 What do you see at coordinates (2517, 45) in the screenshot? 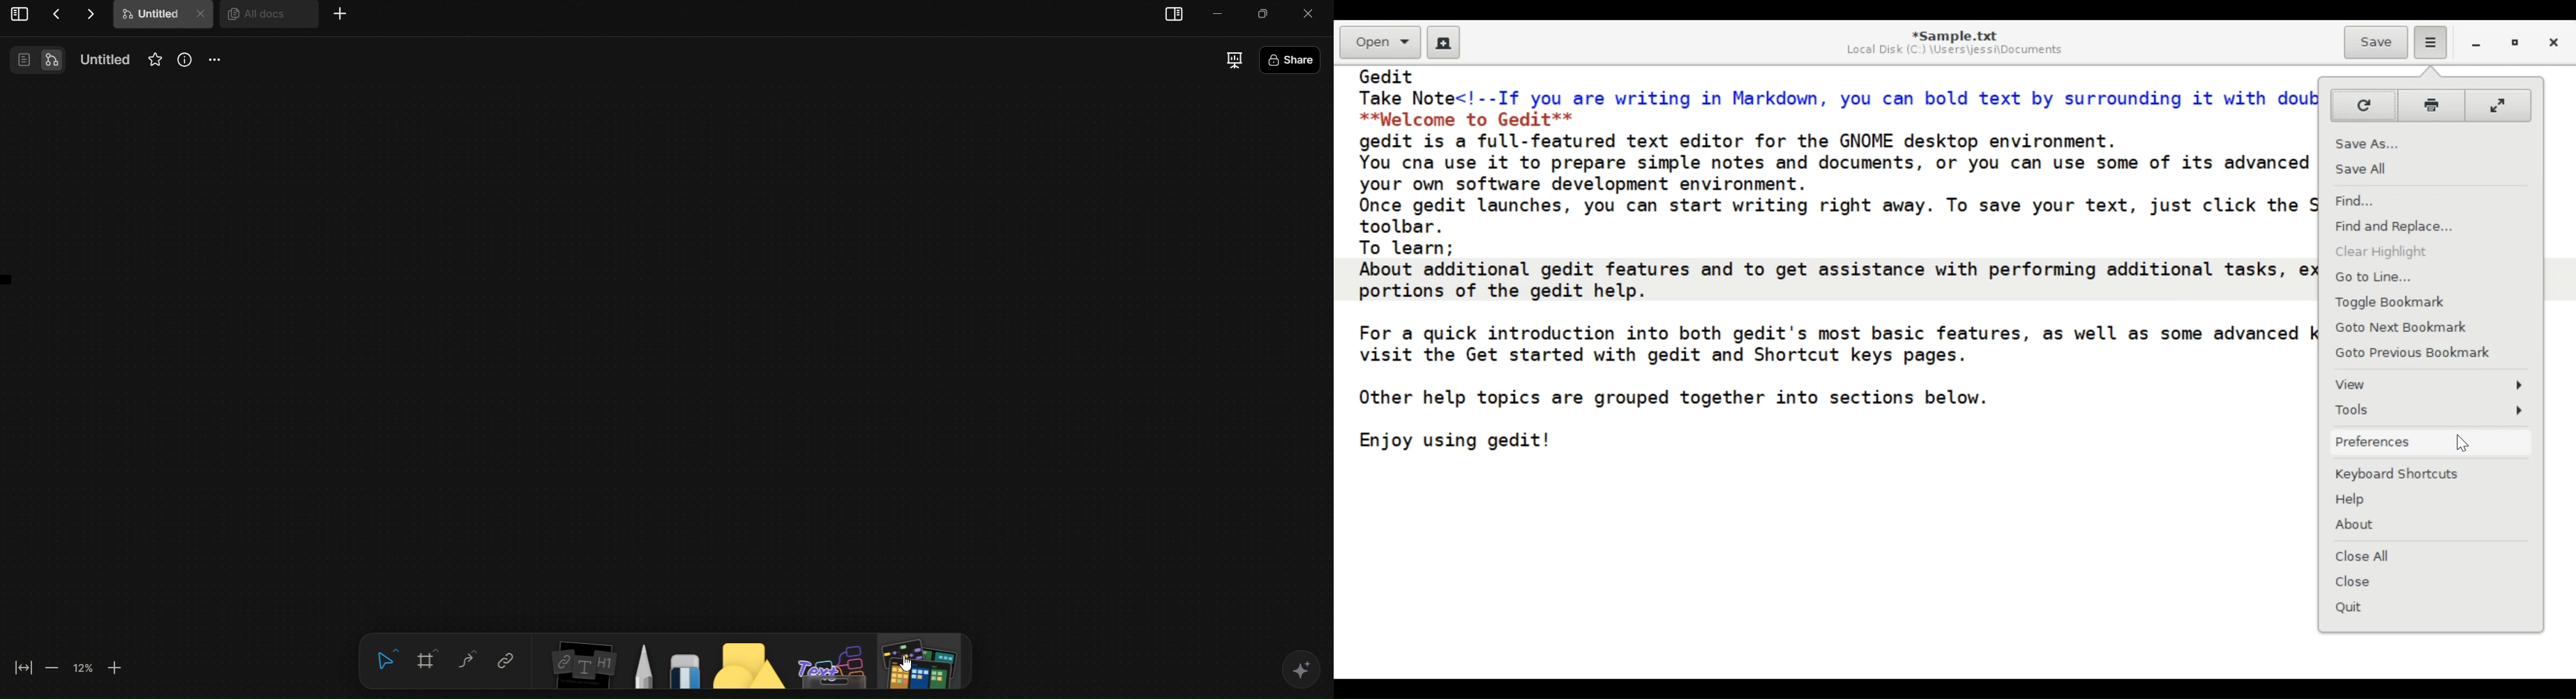
I see `restore` at bounding box center [2517, 45].